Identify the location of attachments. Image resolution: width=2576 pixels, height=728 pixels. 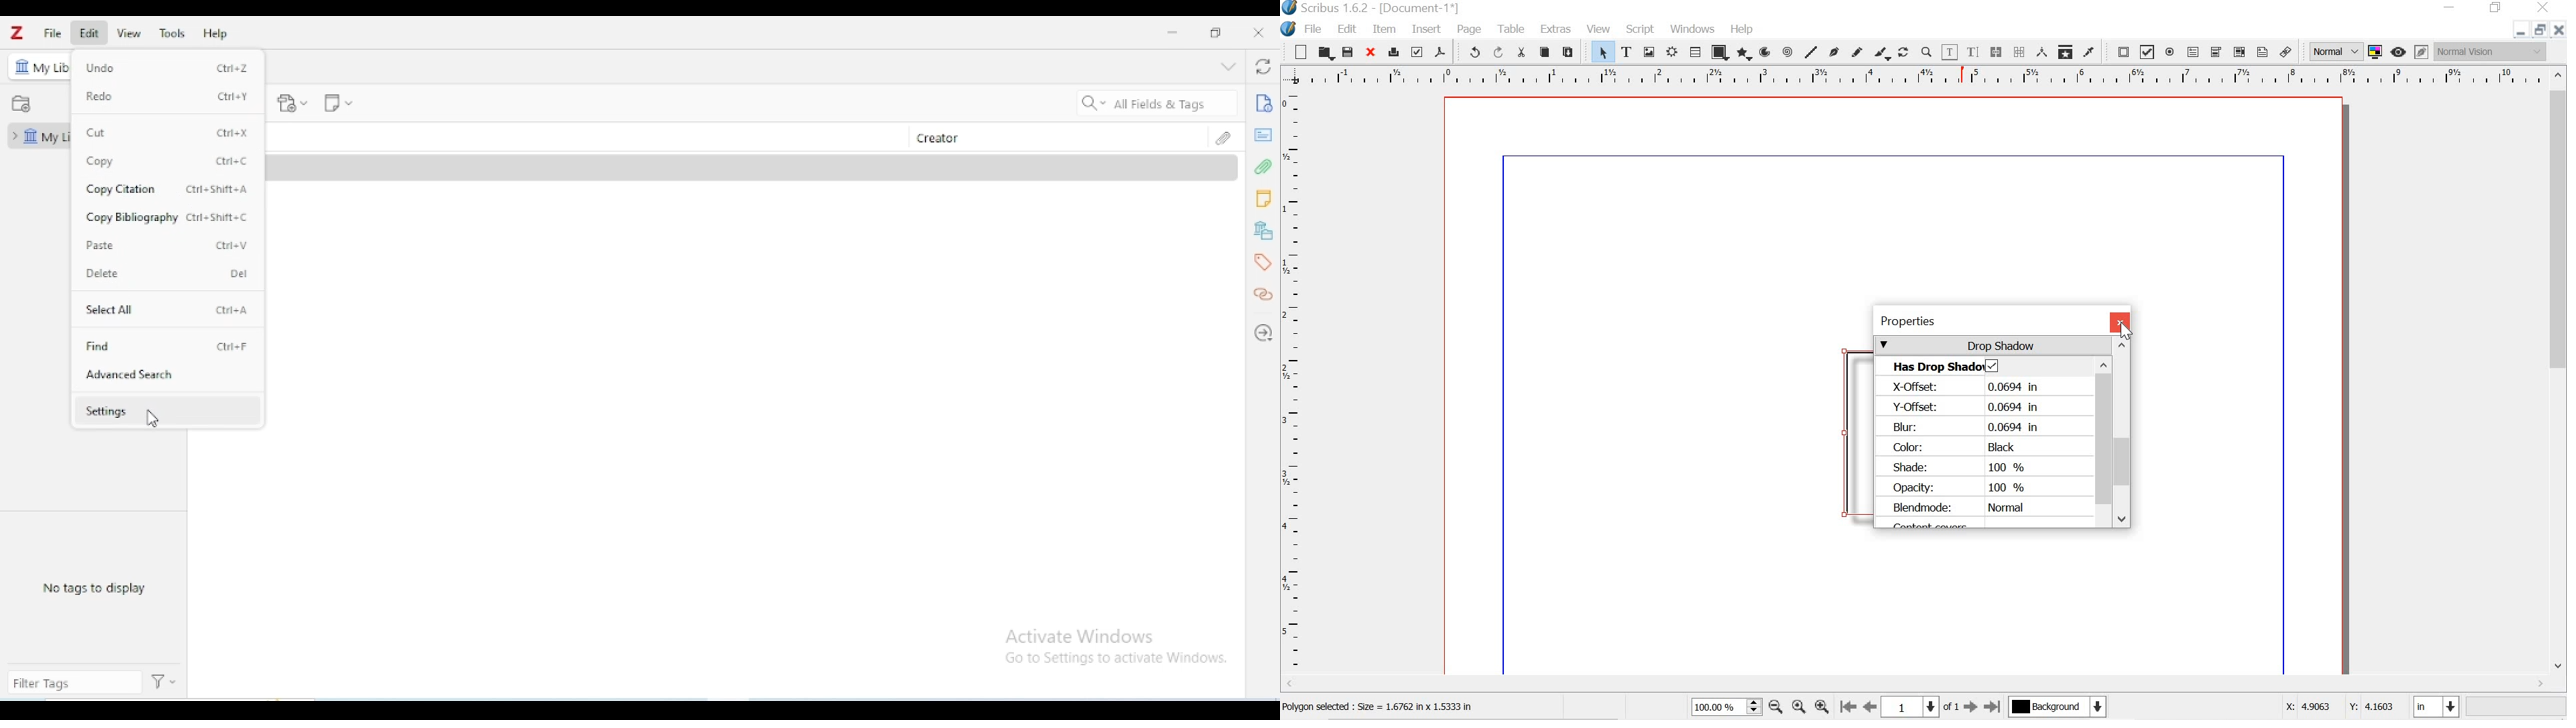
(1226, 136).